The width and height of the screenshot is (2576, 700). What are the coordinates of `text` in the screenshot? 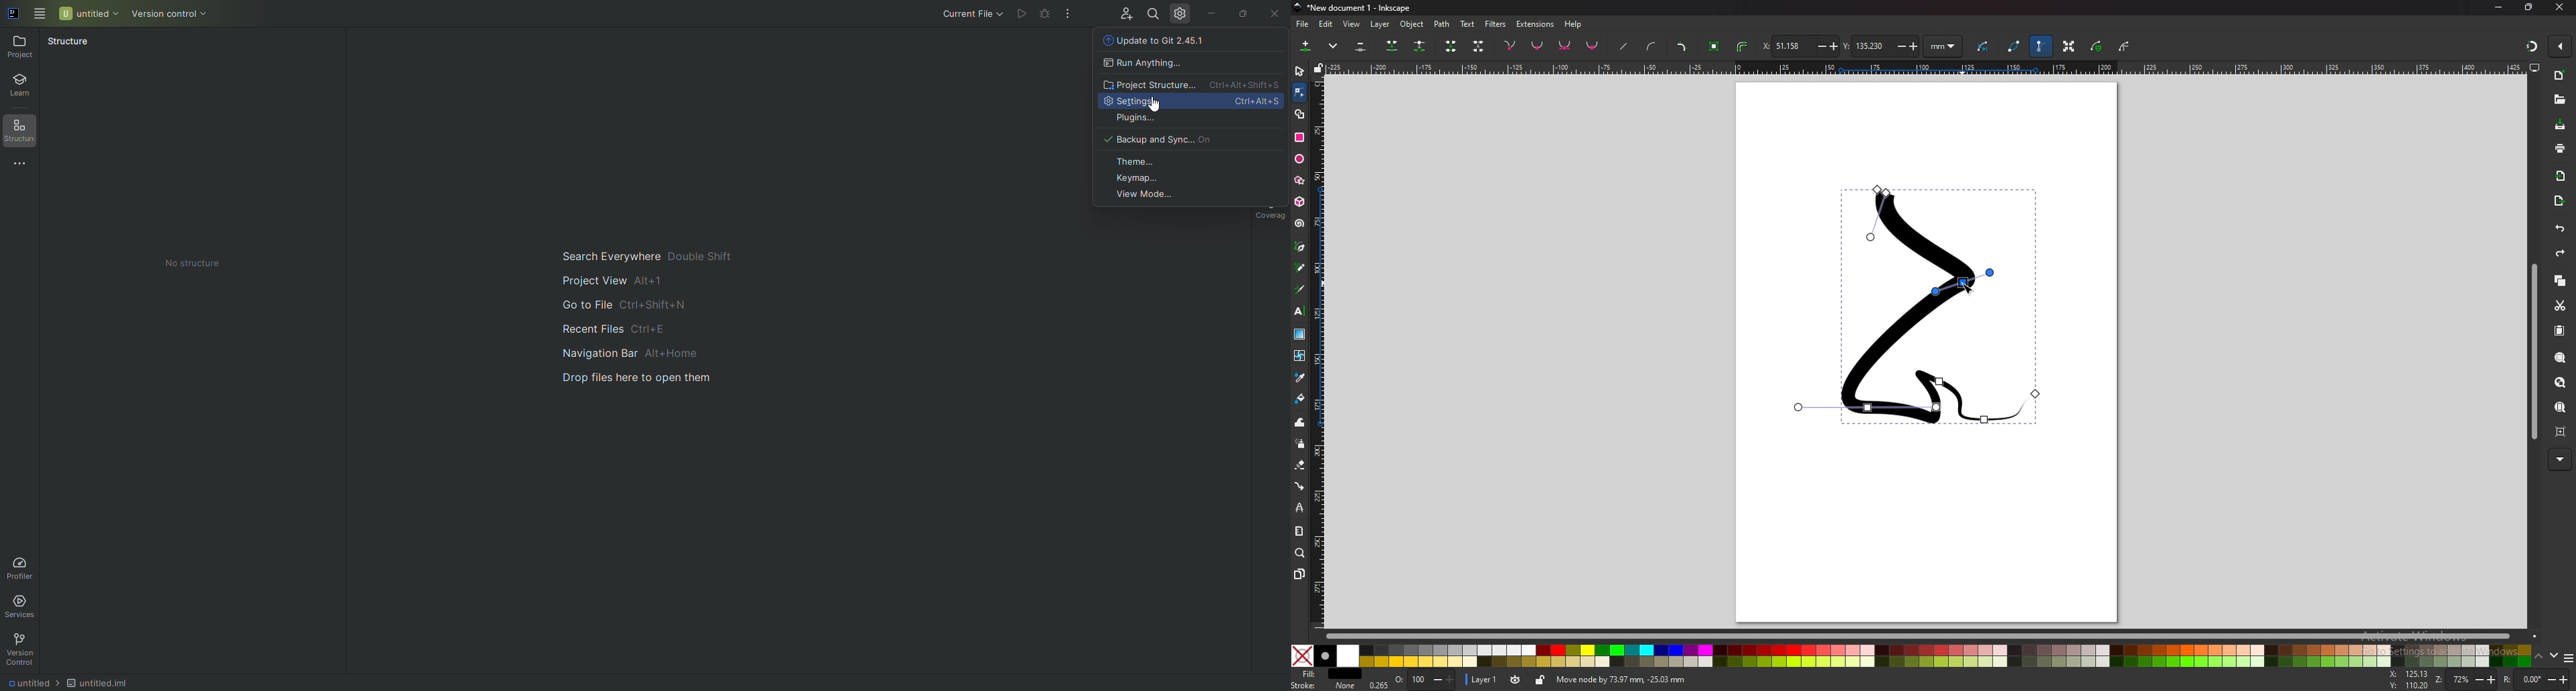 It's located at (1467, 24).